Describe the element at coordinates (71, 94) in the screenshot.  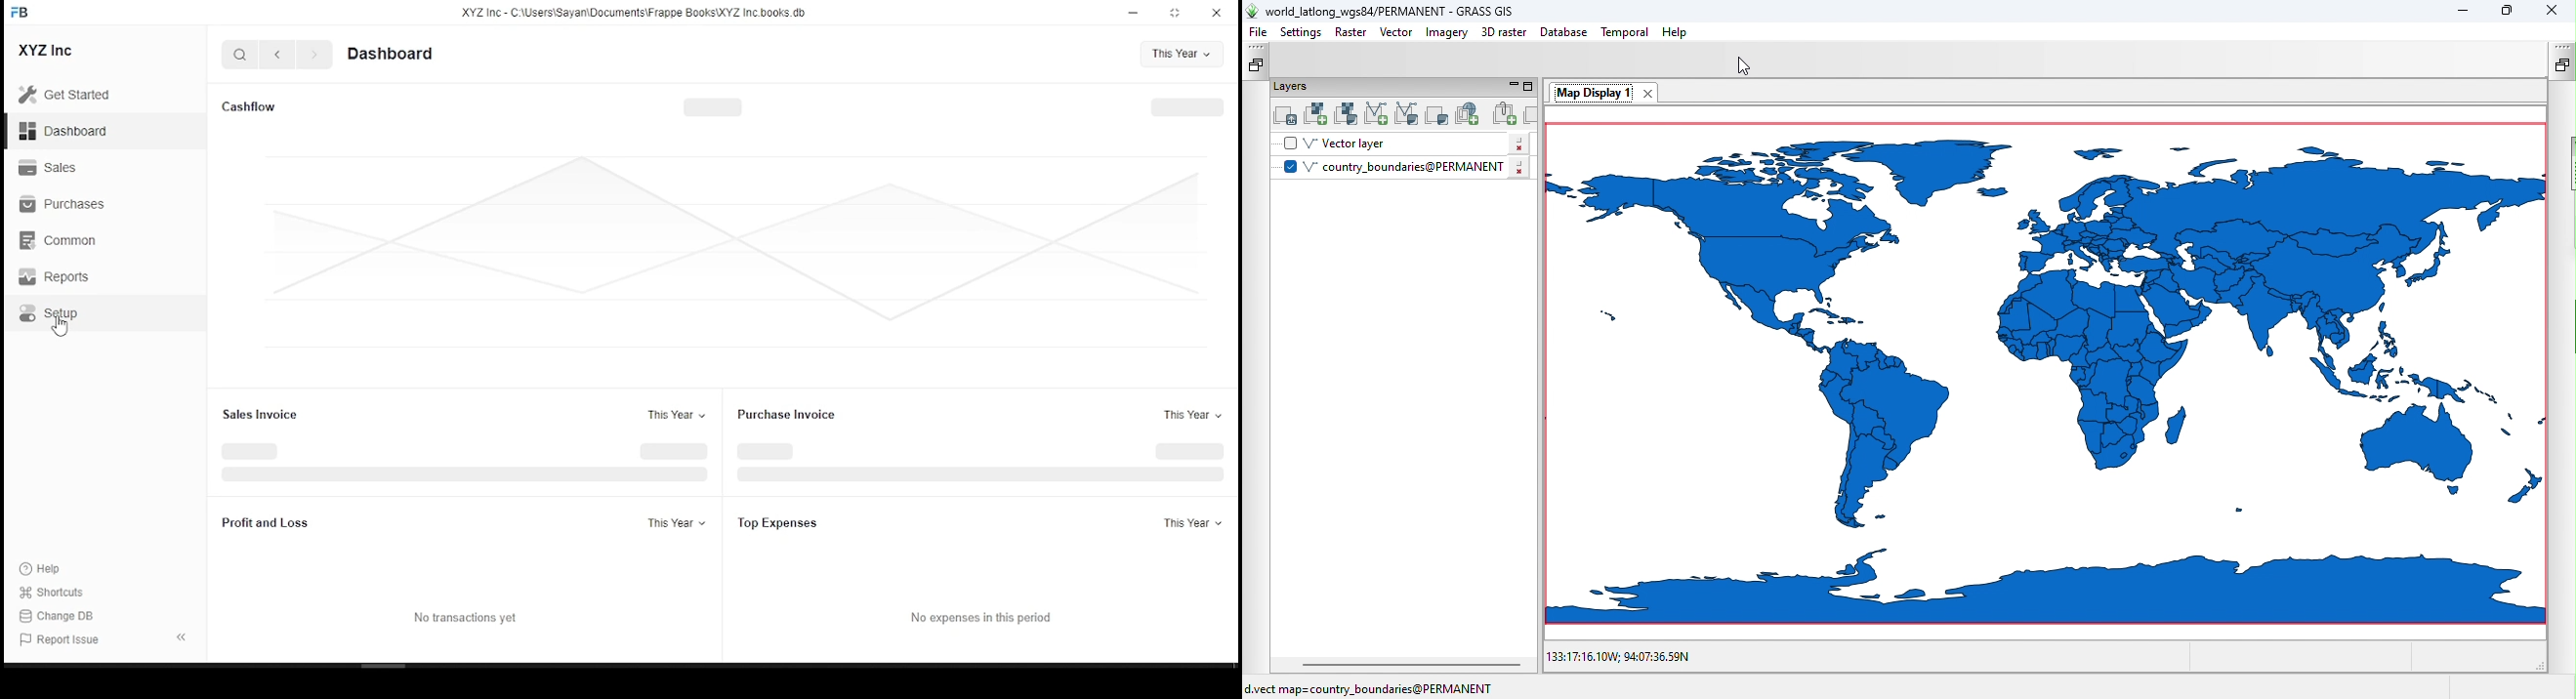
I see `Get Started` at that location.